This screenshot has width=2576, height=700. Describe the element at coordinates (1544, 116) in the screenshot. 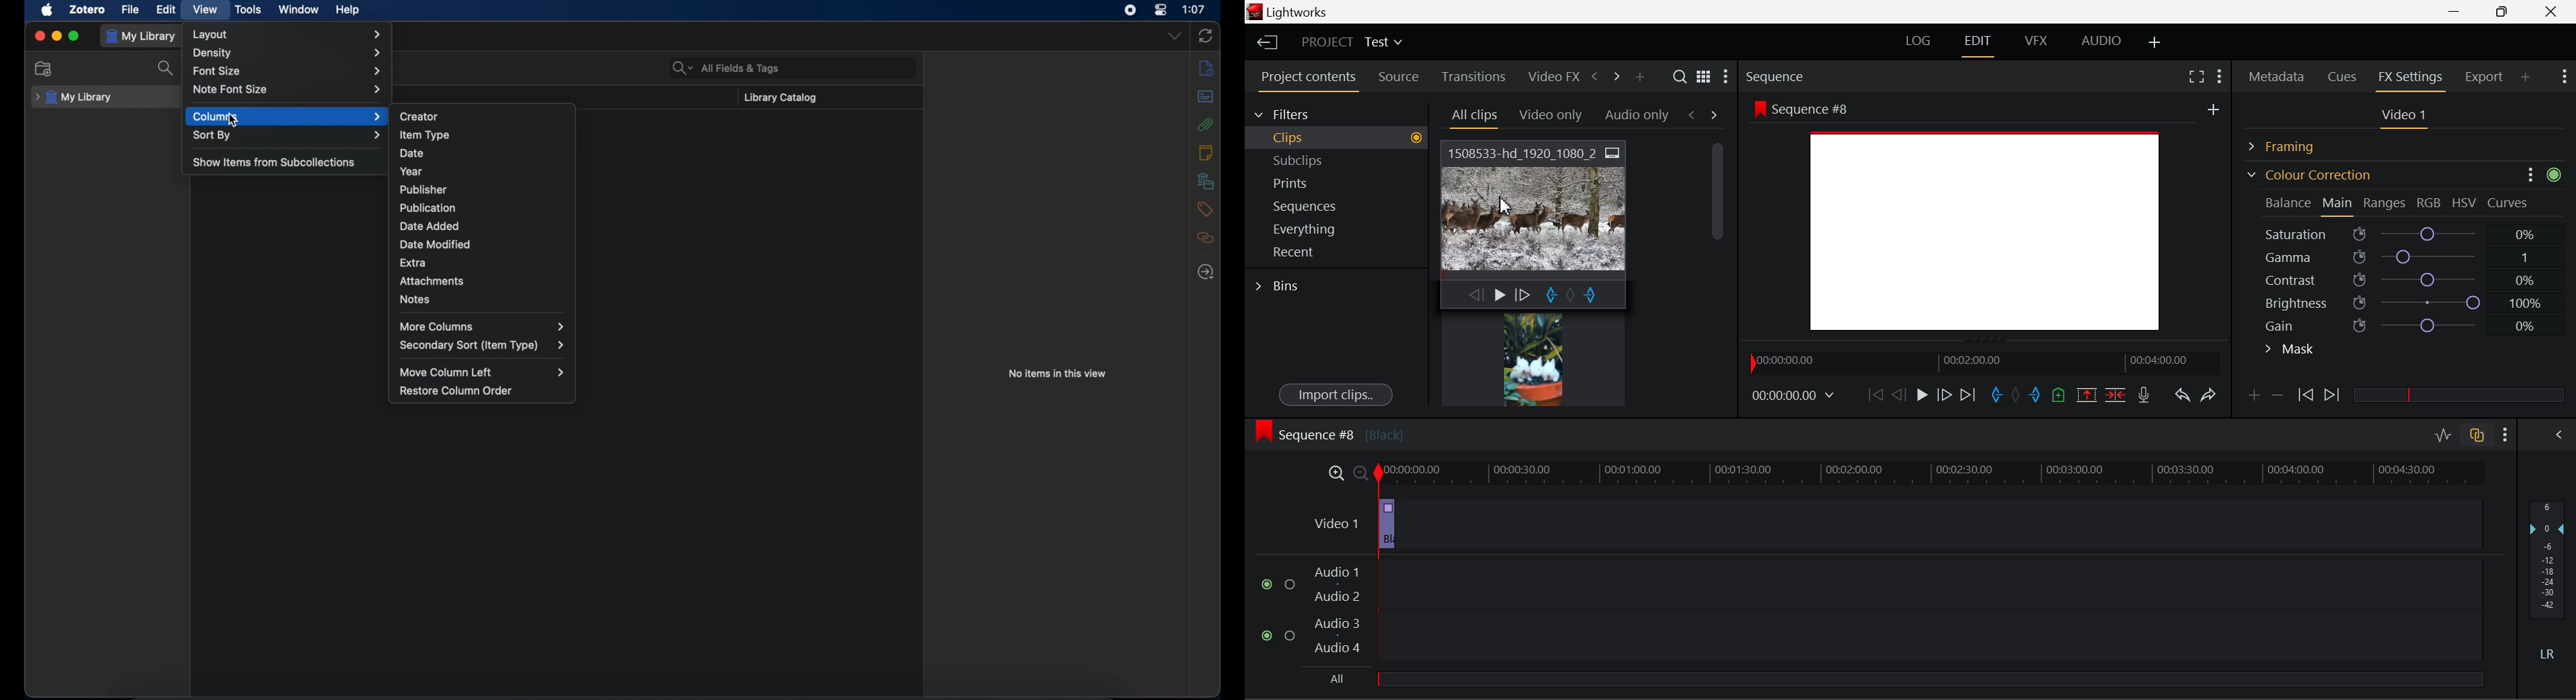

I see `Yesterday Tab` at that location.